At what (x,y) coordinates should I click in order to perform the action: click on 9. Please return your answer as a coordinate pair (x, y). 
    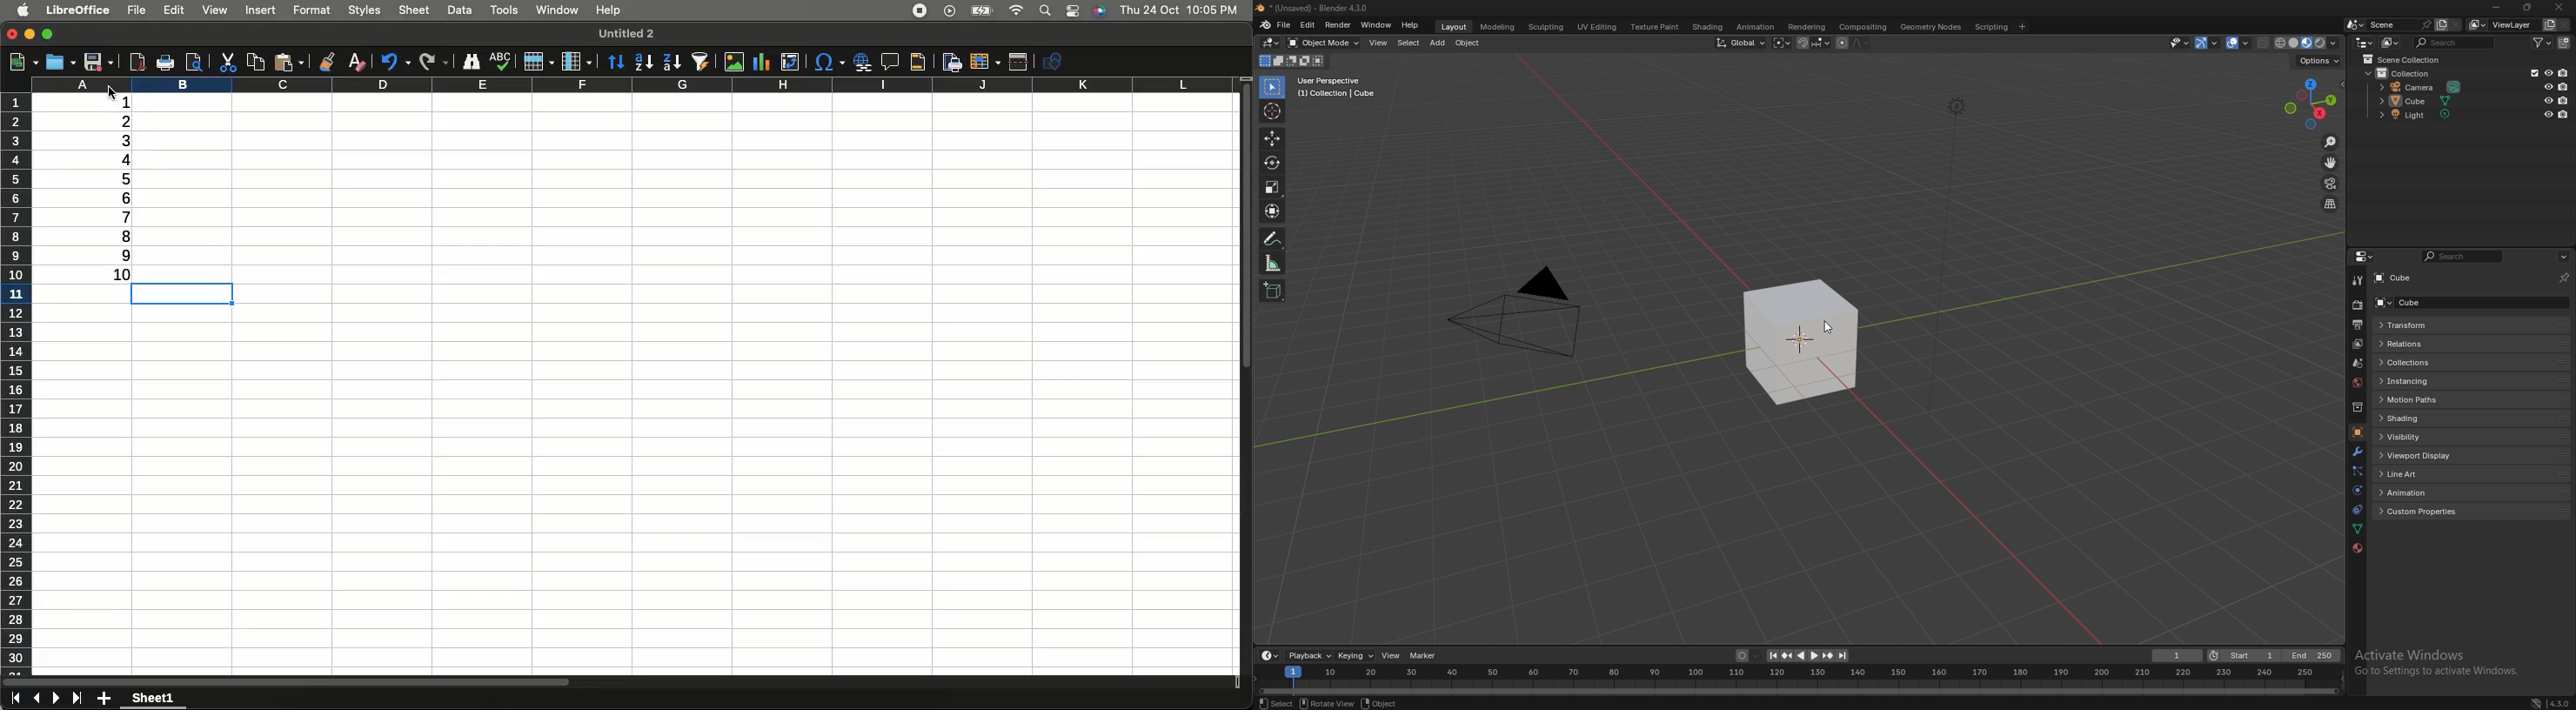
    Looking at the image, I should click on (125, 253).